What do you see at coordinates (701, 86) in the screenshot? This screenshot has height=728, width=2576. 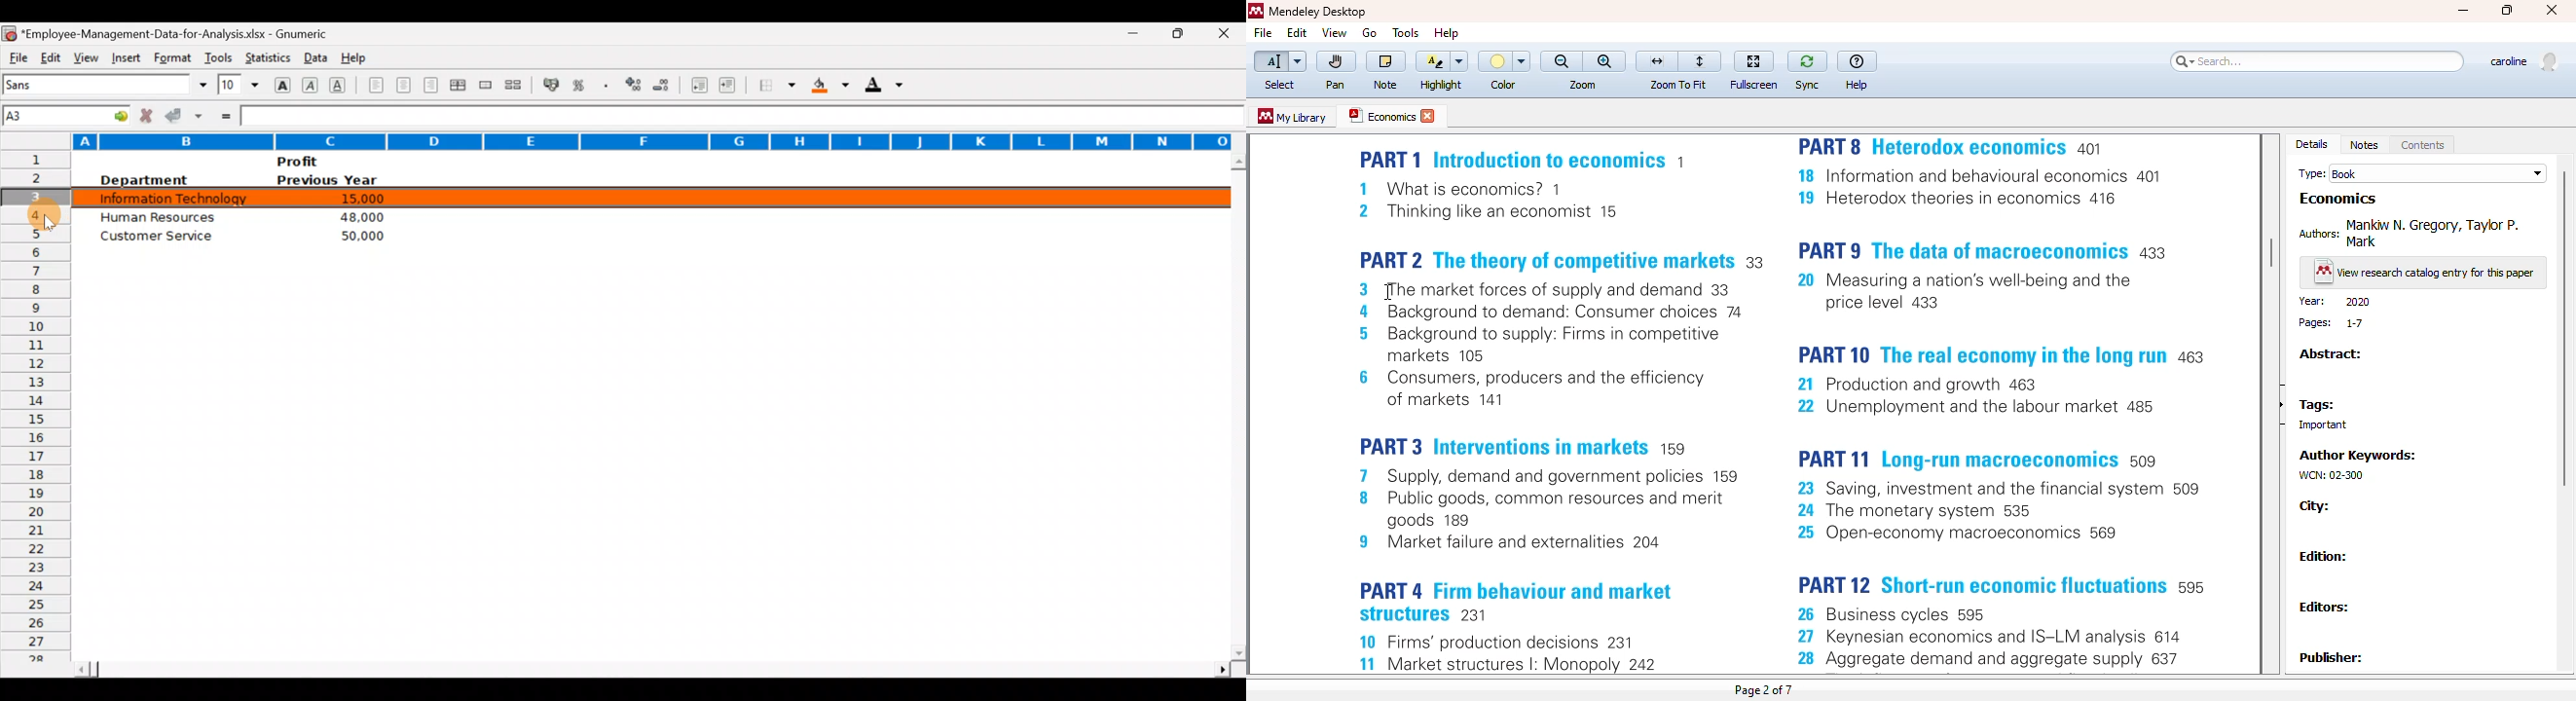 I see `Decrease indent, align contents to the left` at bounding box center [701, 86].